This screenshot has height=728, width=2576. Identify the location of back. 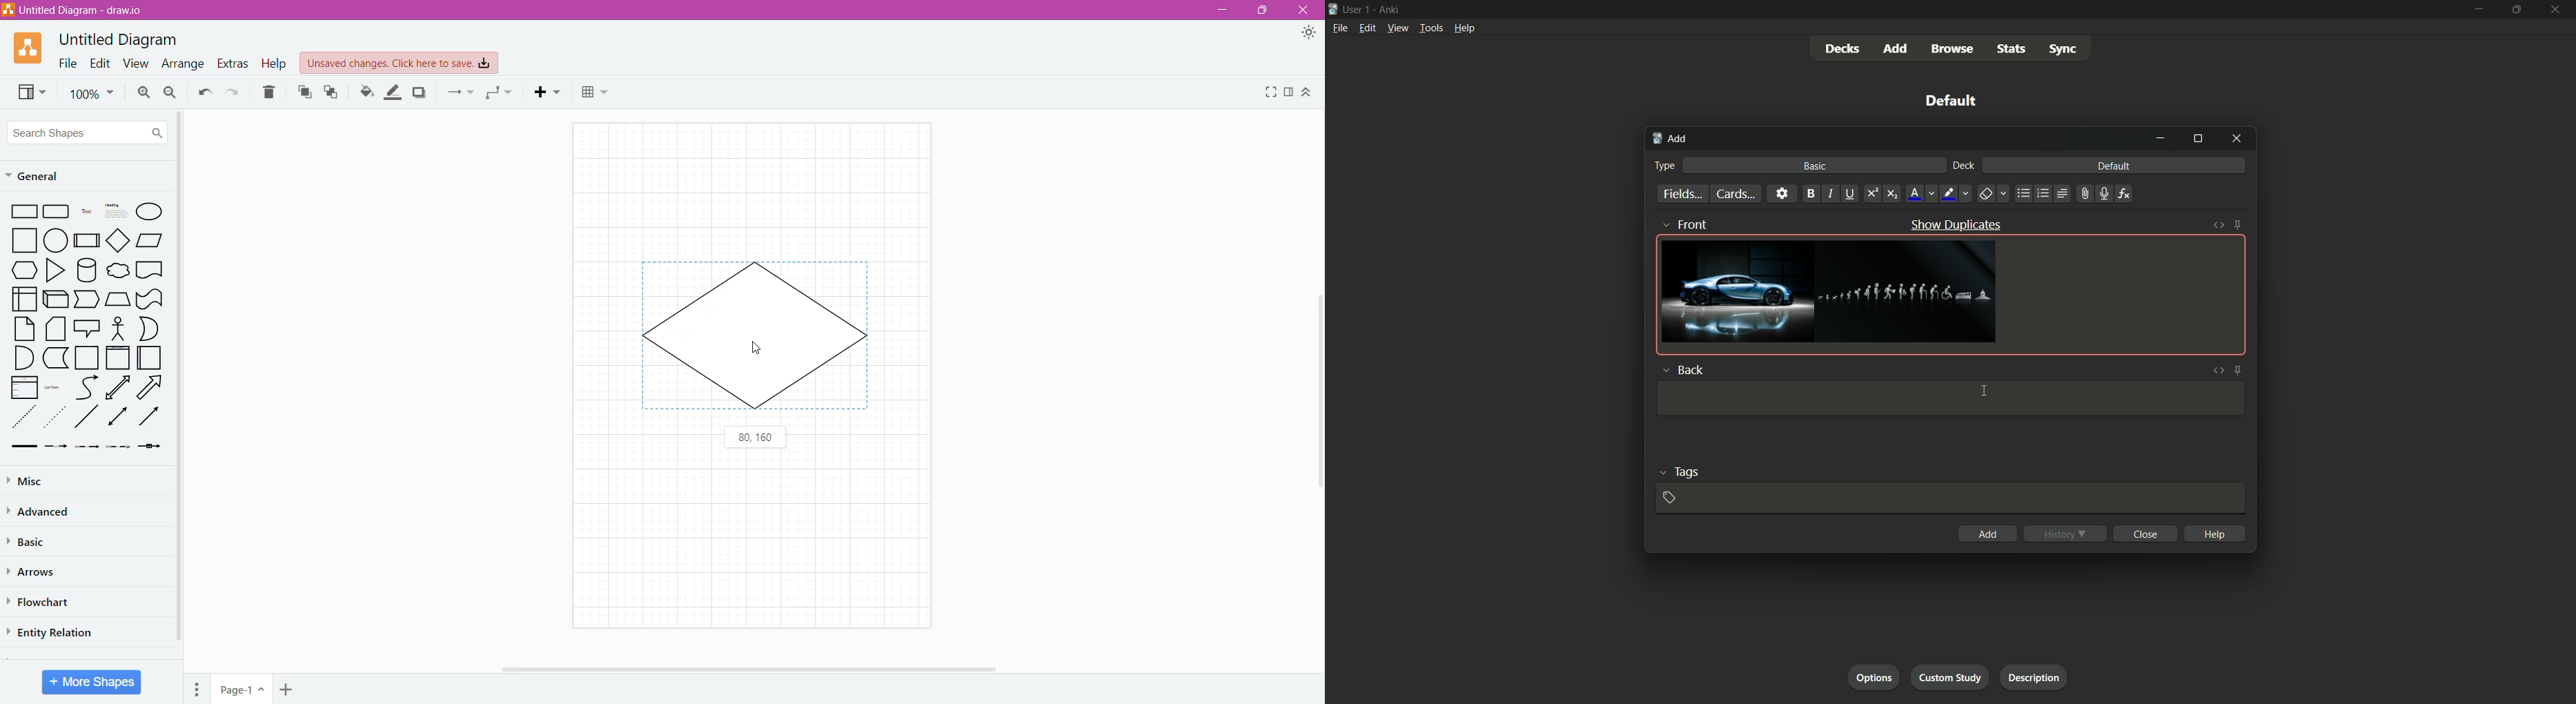
(1682, 370).